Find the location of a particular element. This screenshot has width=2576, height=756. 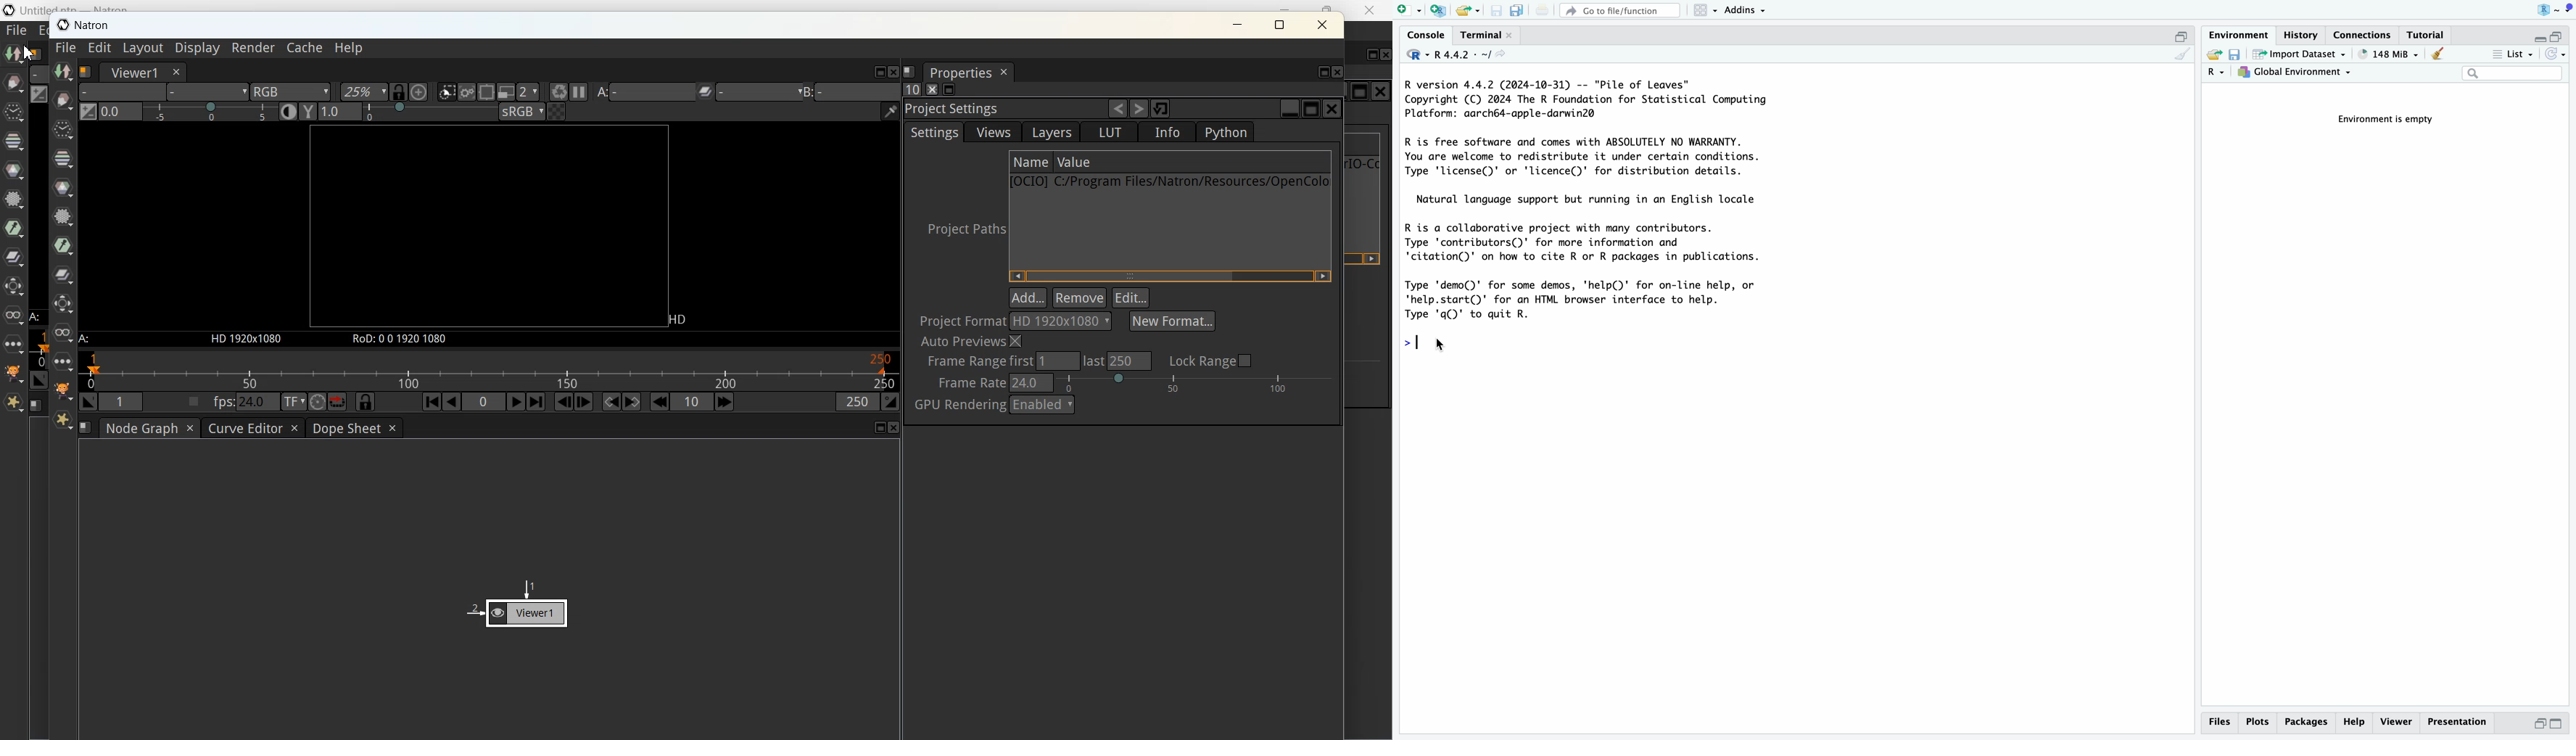

viewer is located at coordinates (2396, 723).